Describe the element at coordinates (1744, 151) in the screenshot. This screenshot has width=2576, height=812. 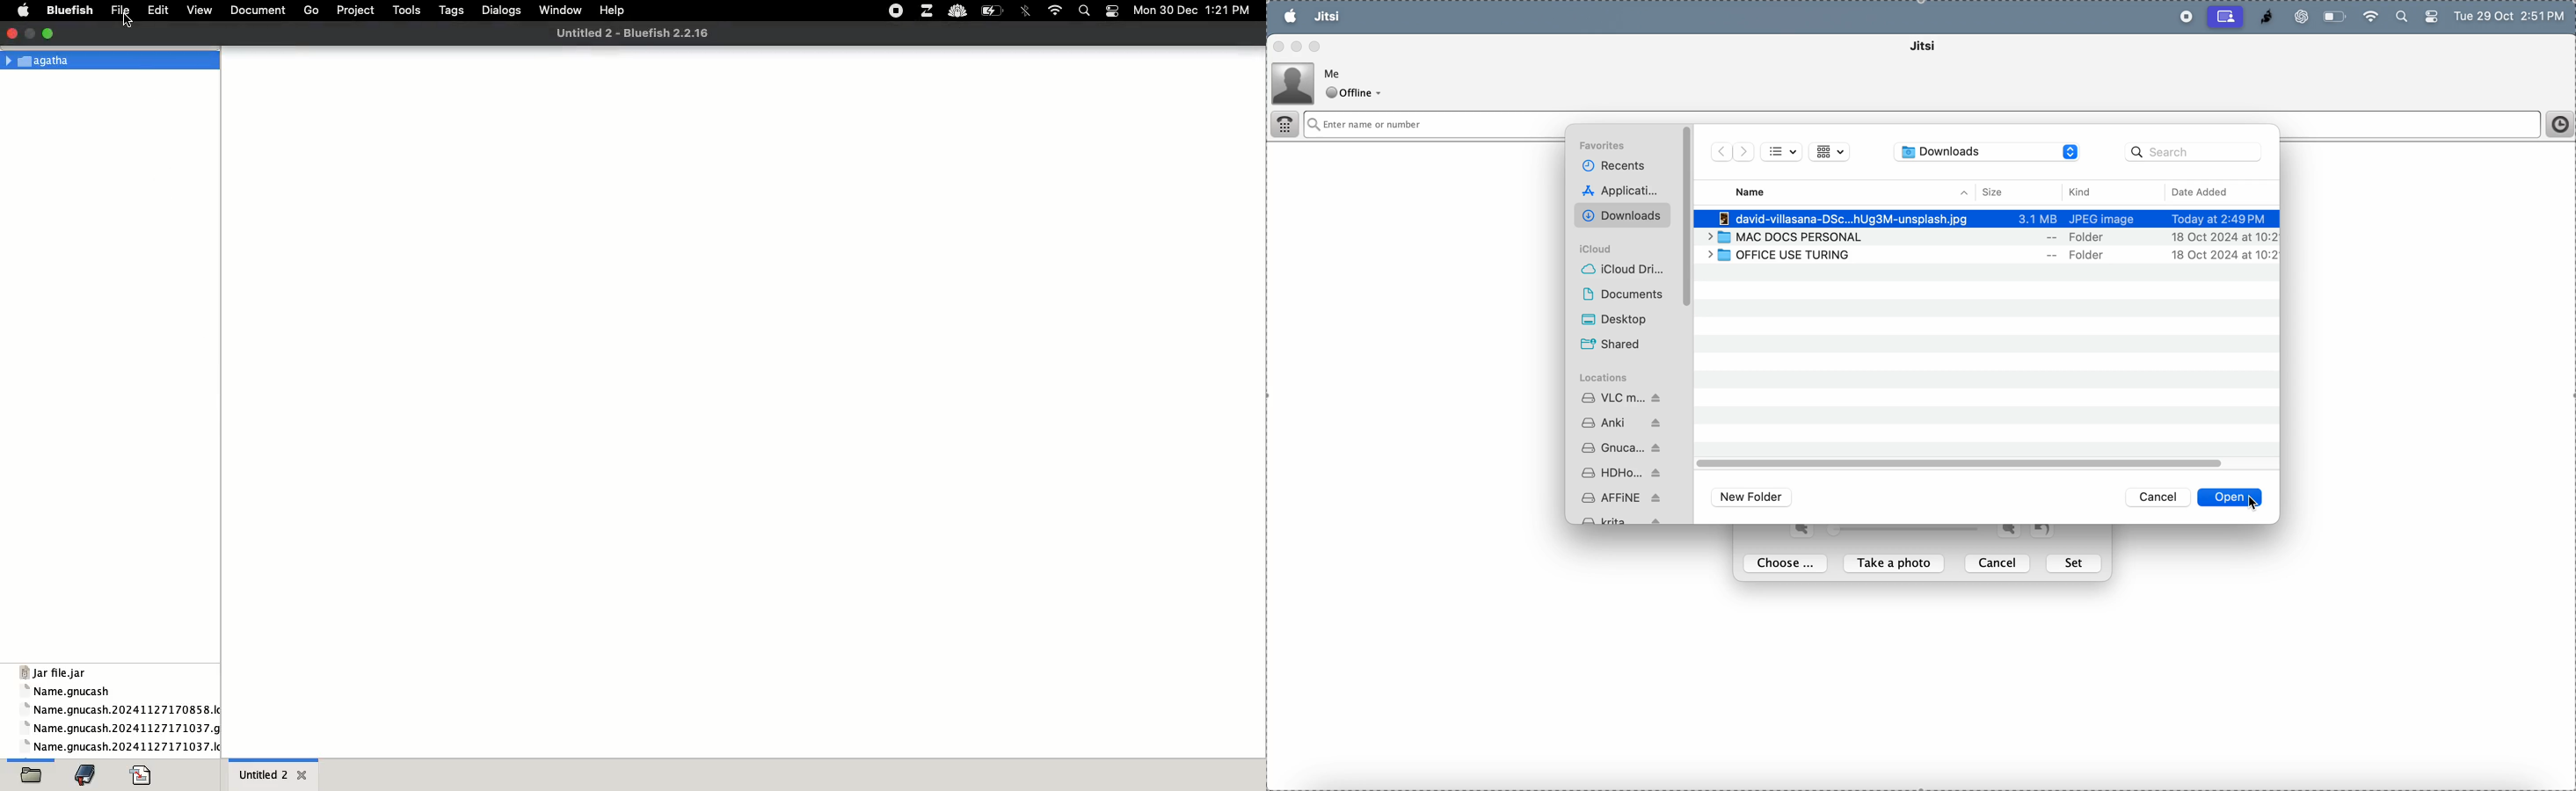
I see `forward` at that location.